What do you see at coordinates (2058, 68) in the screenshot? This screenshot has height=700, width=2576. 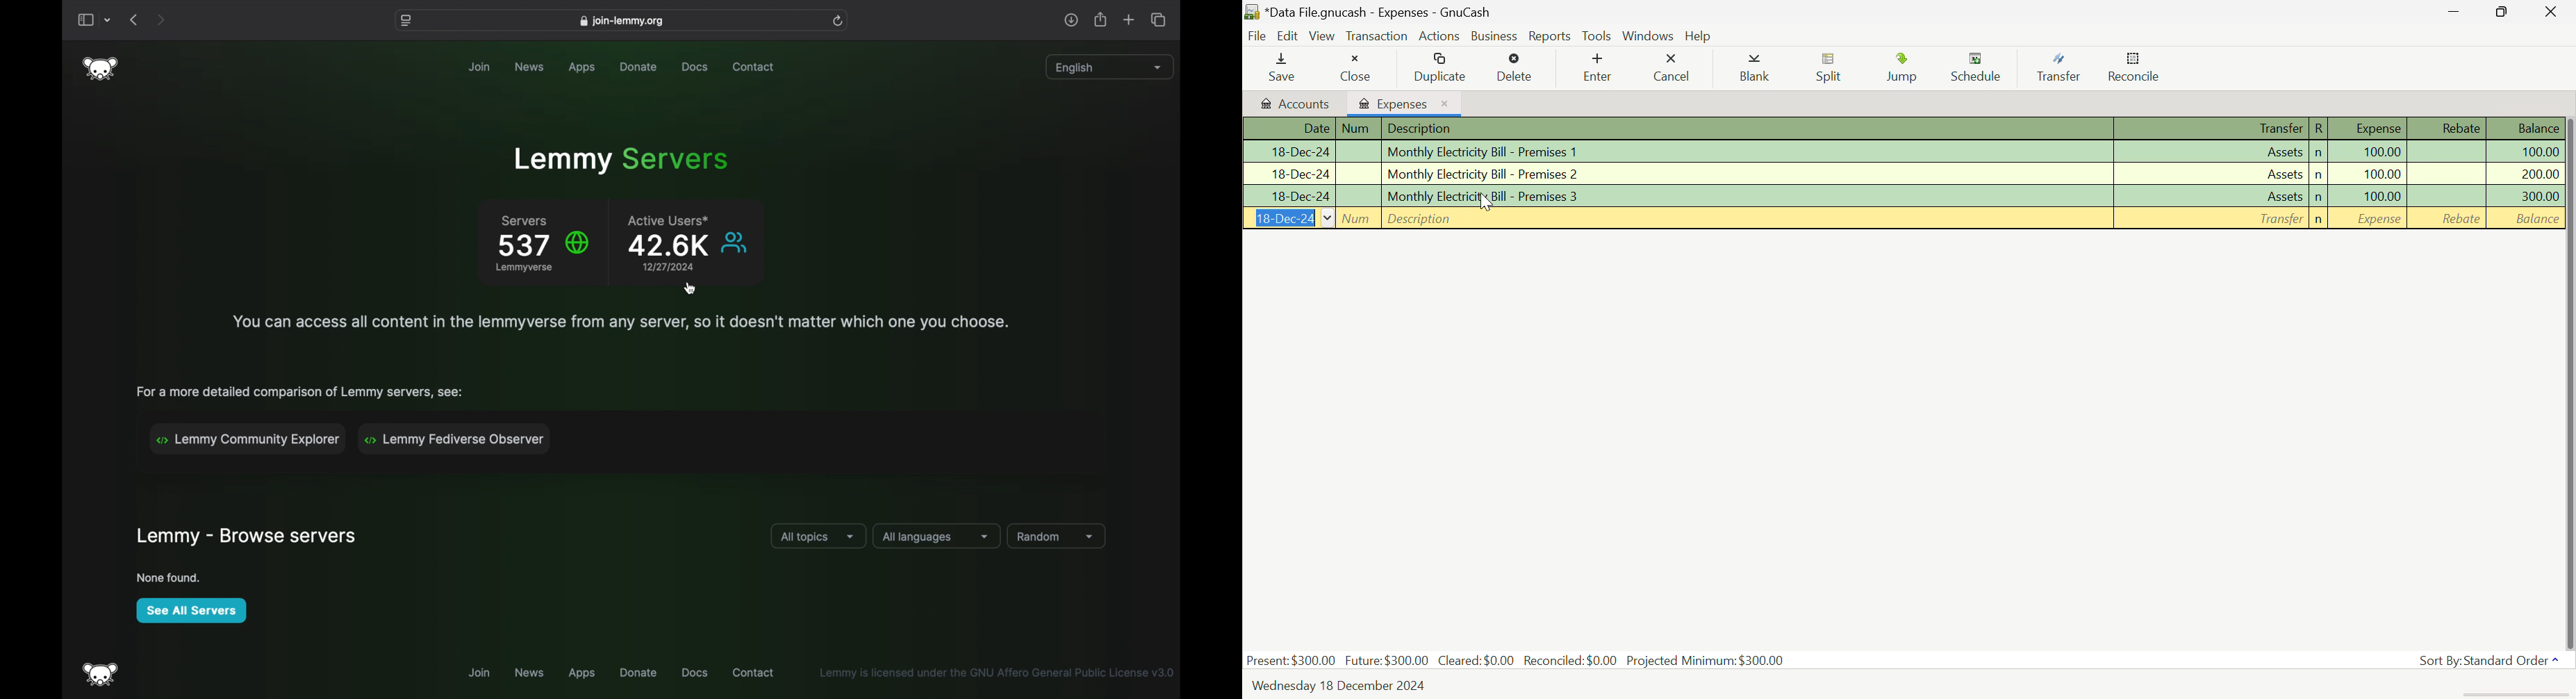 I see `Transfer` at bounding box center [2058, 68].